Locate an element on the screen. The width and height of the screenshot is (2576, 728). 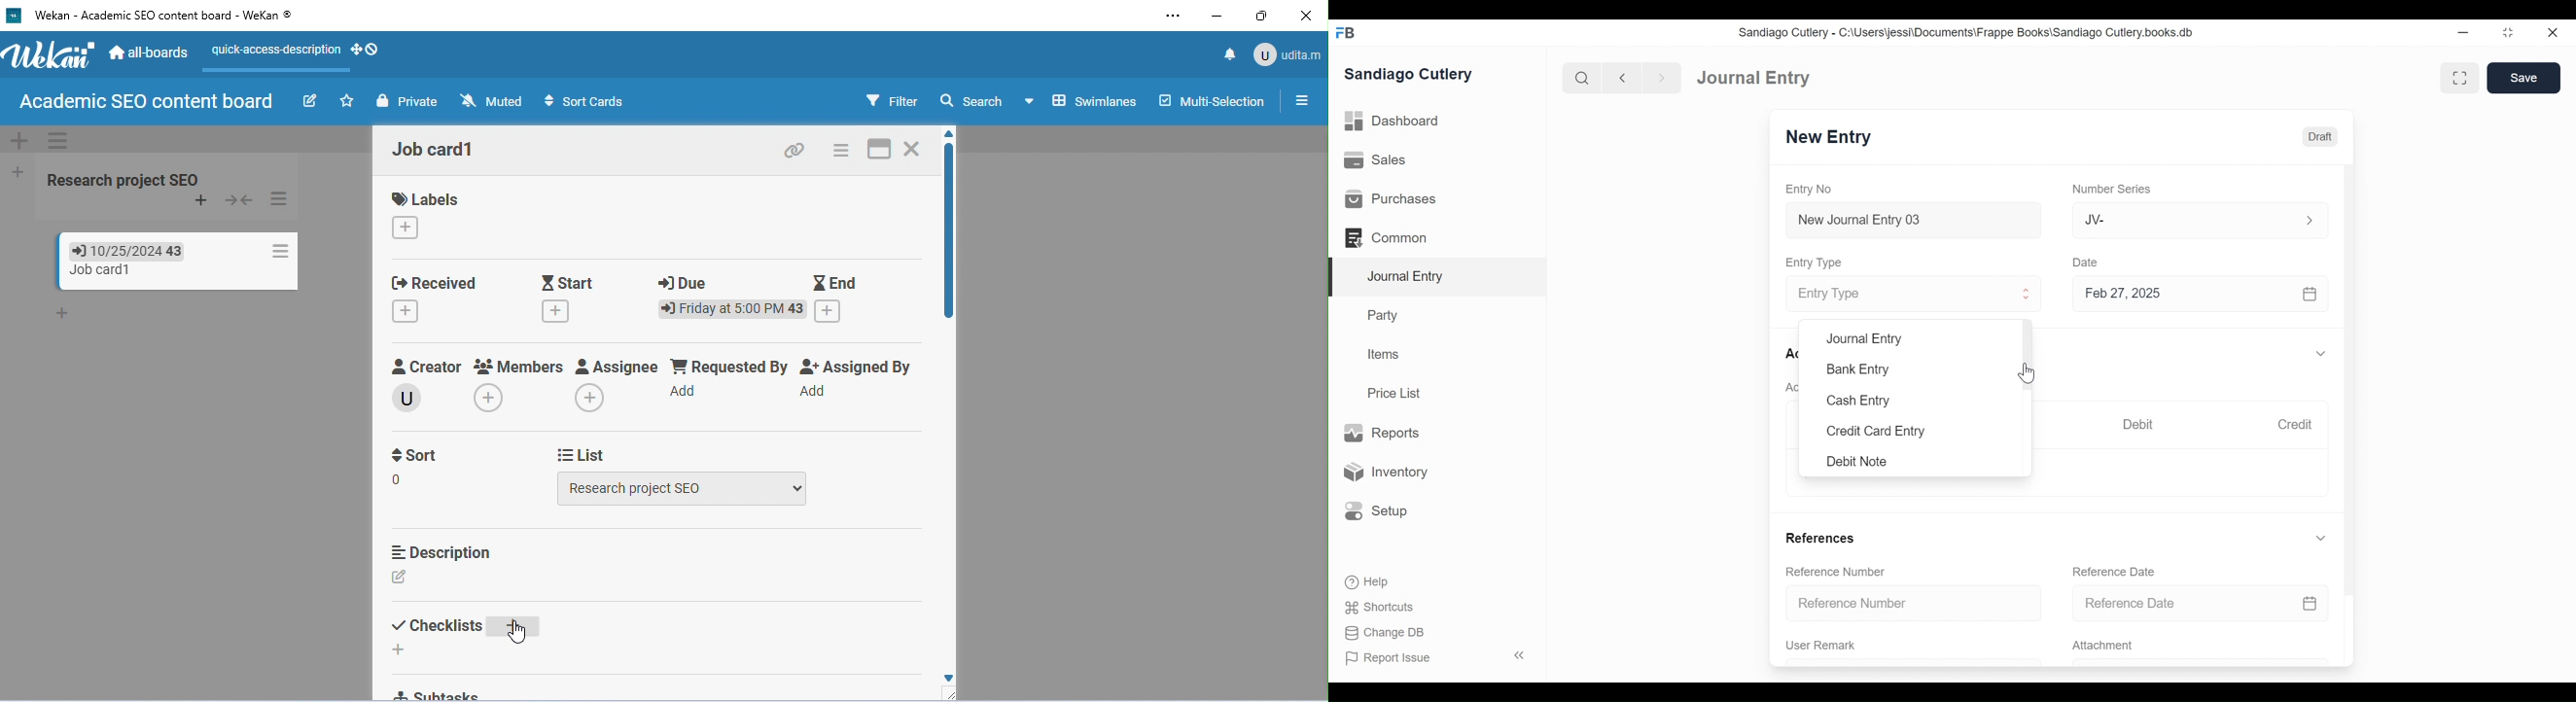
private is located at coordinates (406, 101).